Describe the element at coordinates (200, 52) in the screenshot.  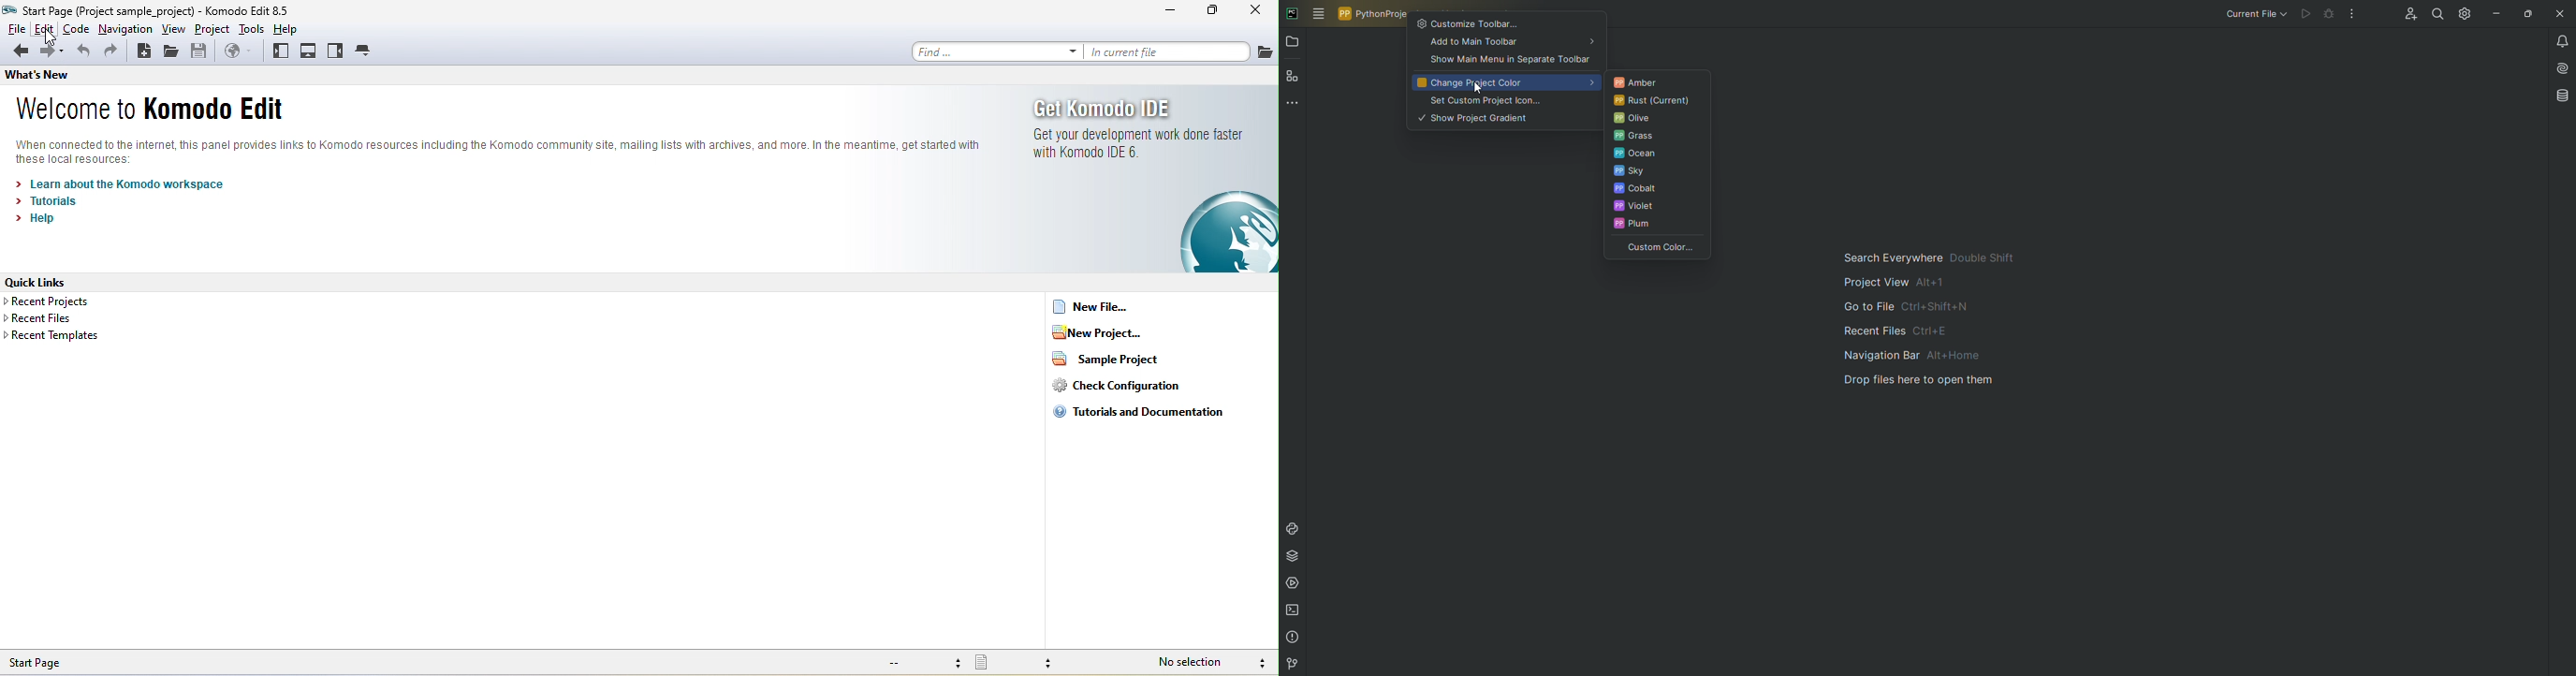
I see `save` at that location.